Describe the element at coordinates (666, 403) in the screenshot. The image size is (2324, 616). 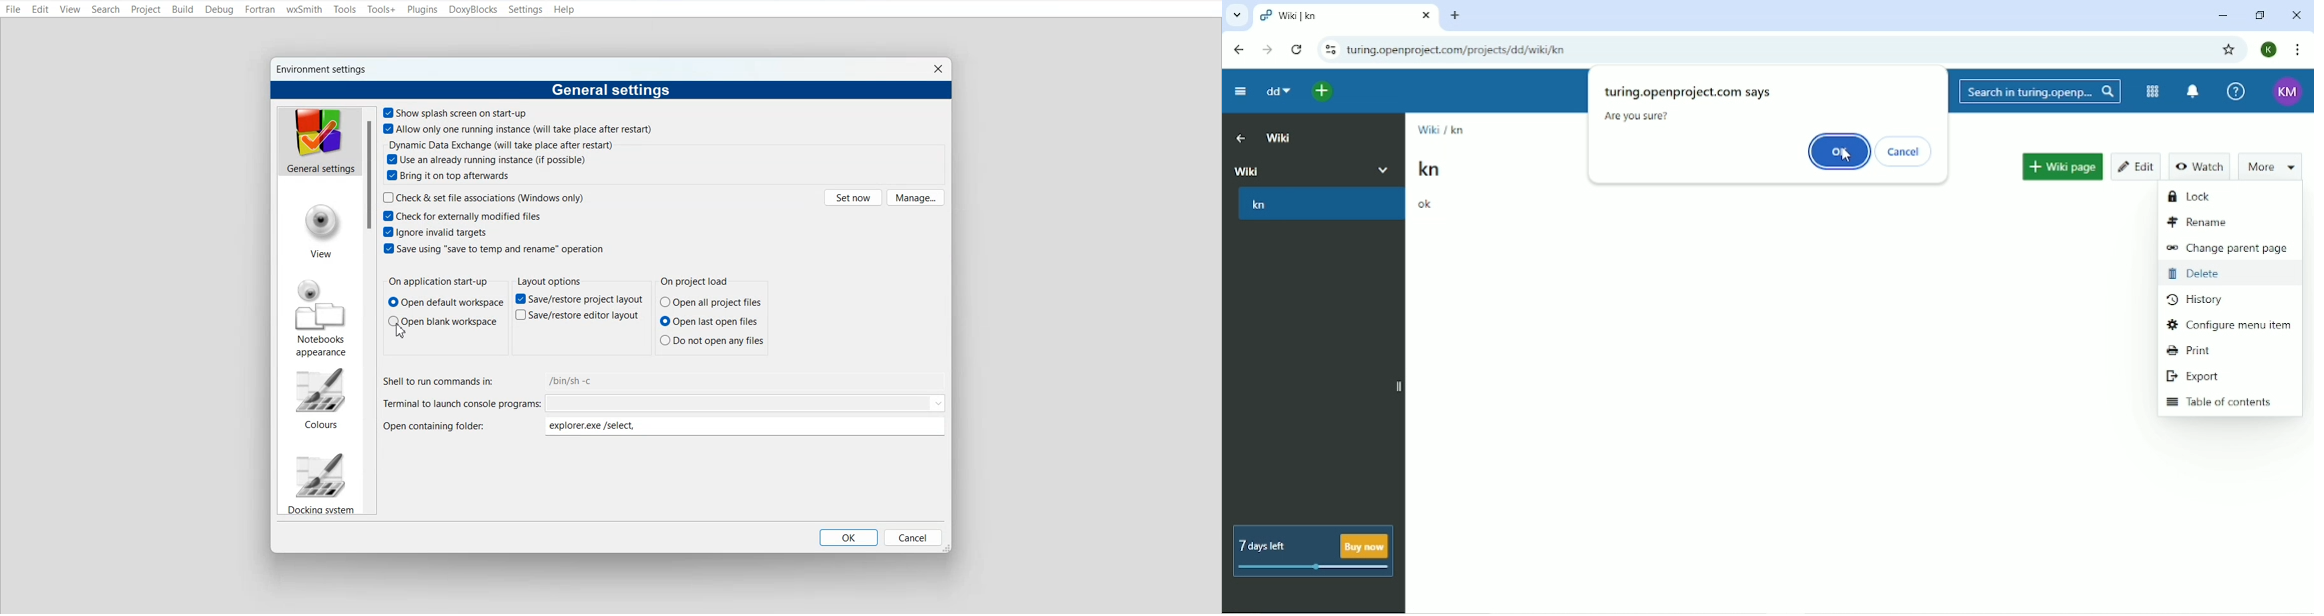
I see `Terminal to launch console programs` at that location.